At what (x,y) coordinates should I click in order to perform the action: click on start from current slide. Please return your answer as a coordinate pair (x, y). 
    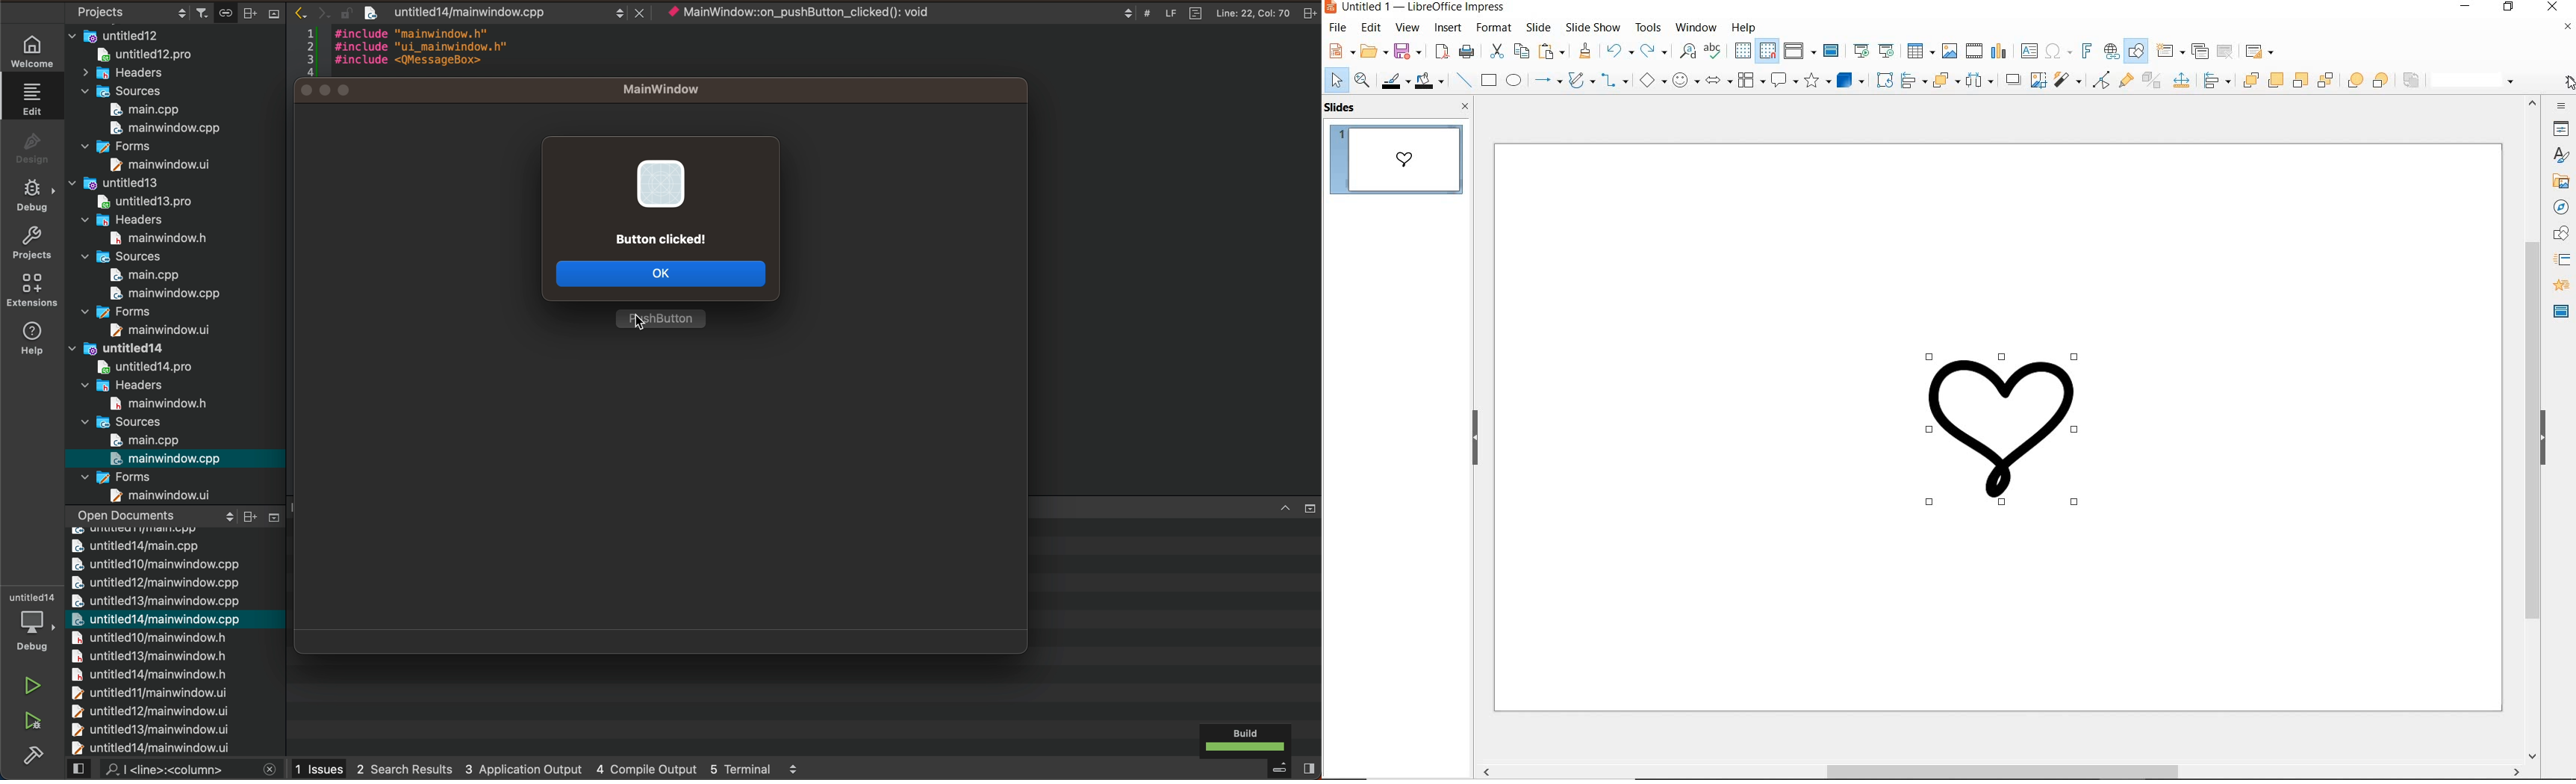
    Looking at the image, I should click on (1887, 51).